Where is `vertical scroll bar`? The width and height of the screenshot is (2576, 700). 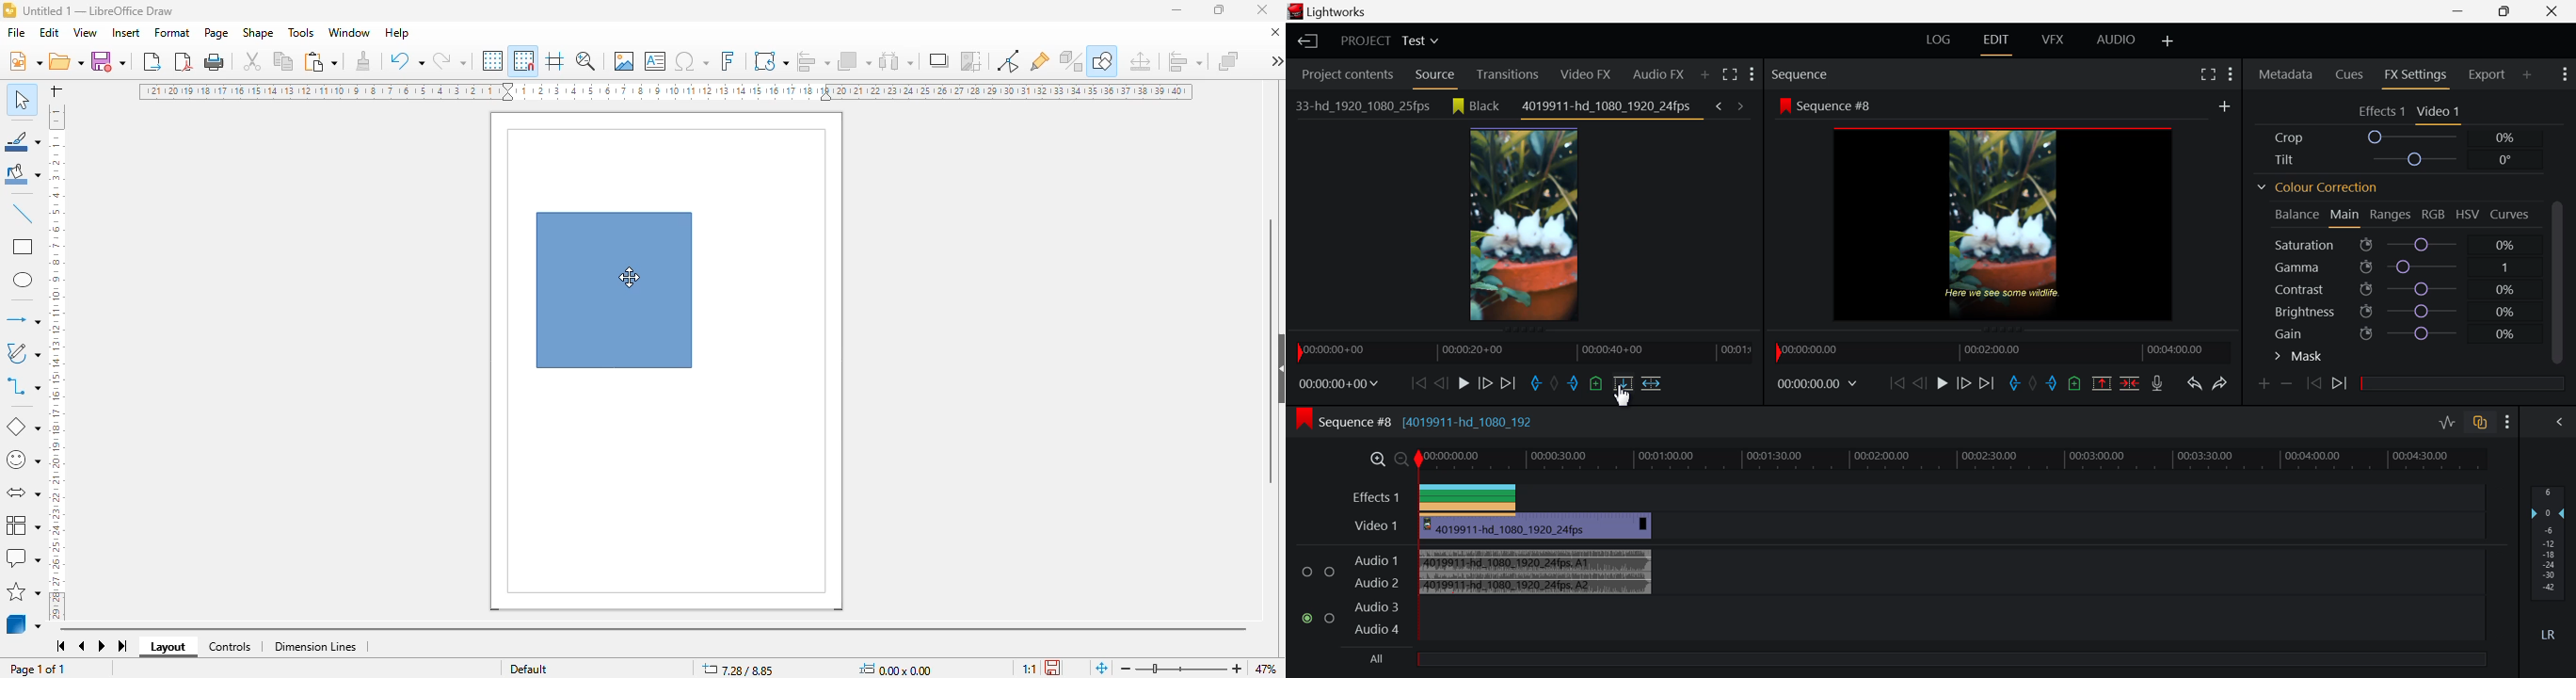 vertical scroll bar is located at coordinates (1270, 350).